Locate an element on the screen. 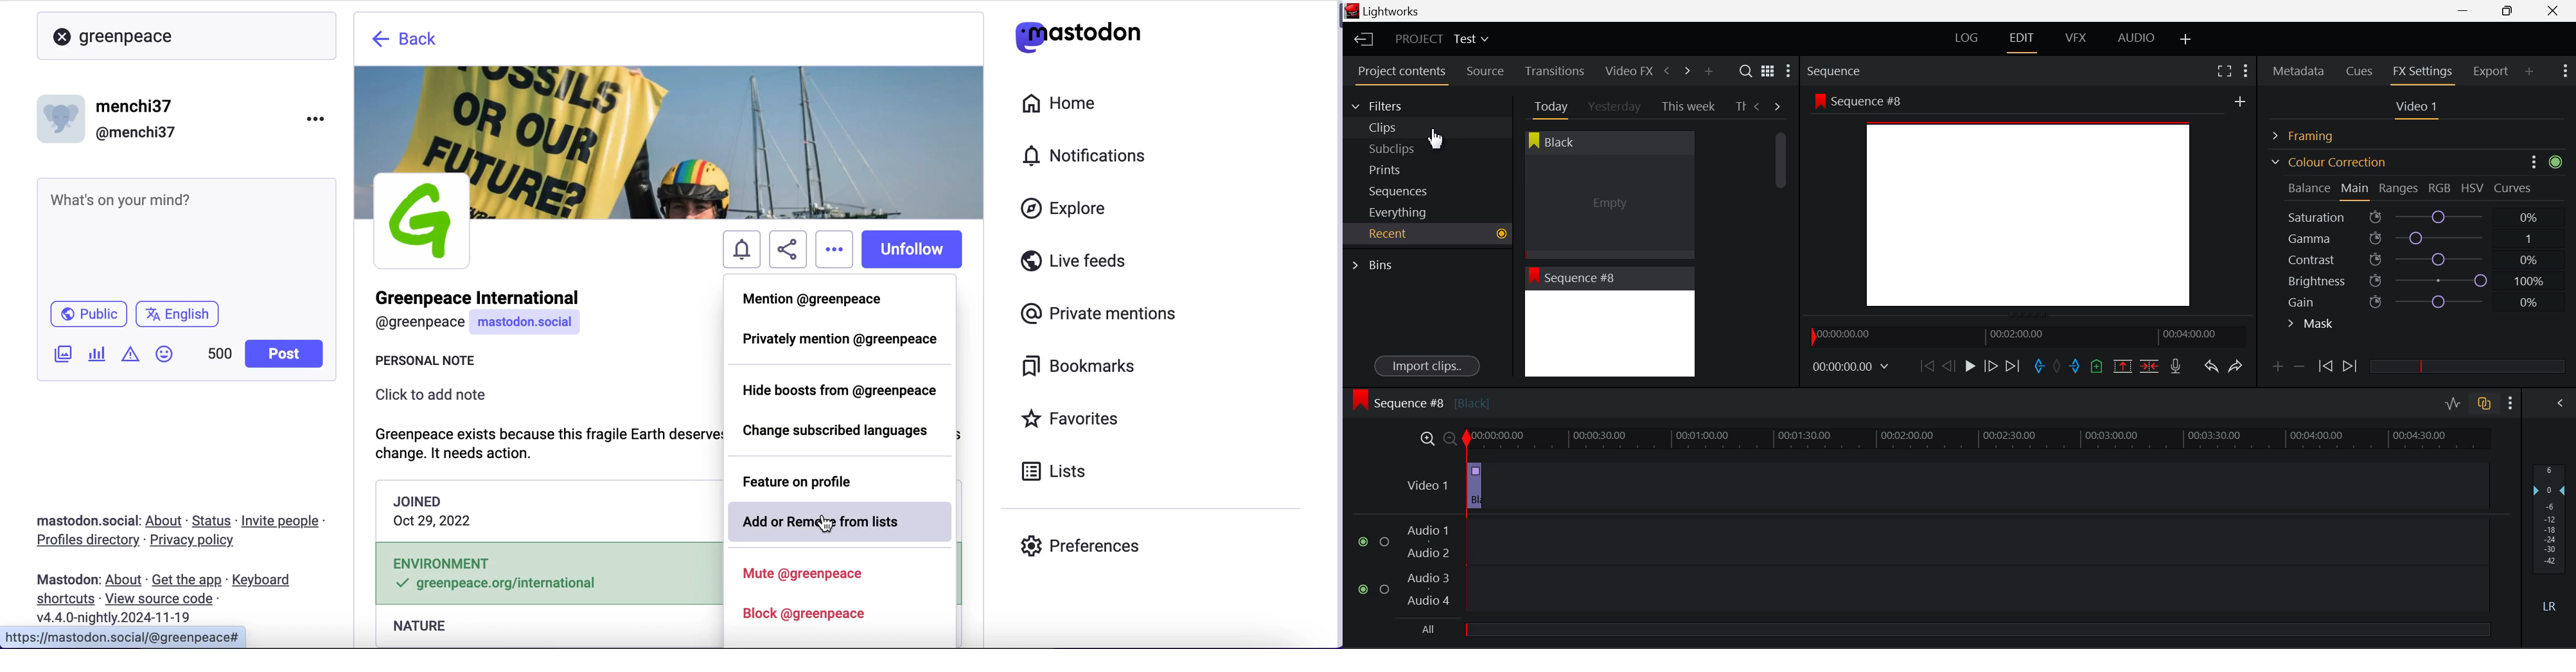 Image resolution: width=2576 pixels, height=672 pixels. change subscribed languages is located at coordinates (842, 433).